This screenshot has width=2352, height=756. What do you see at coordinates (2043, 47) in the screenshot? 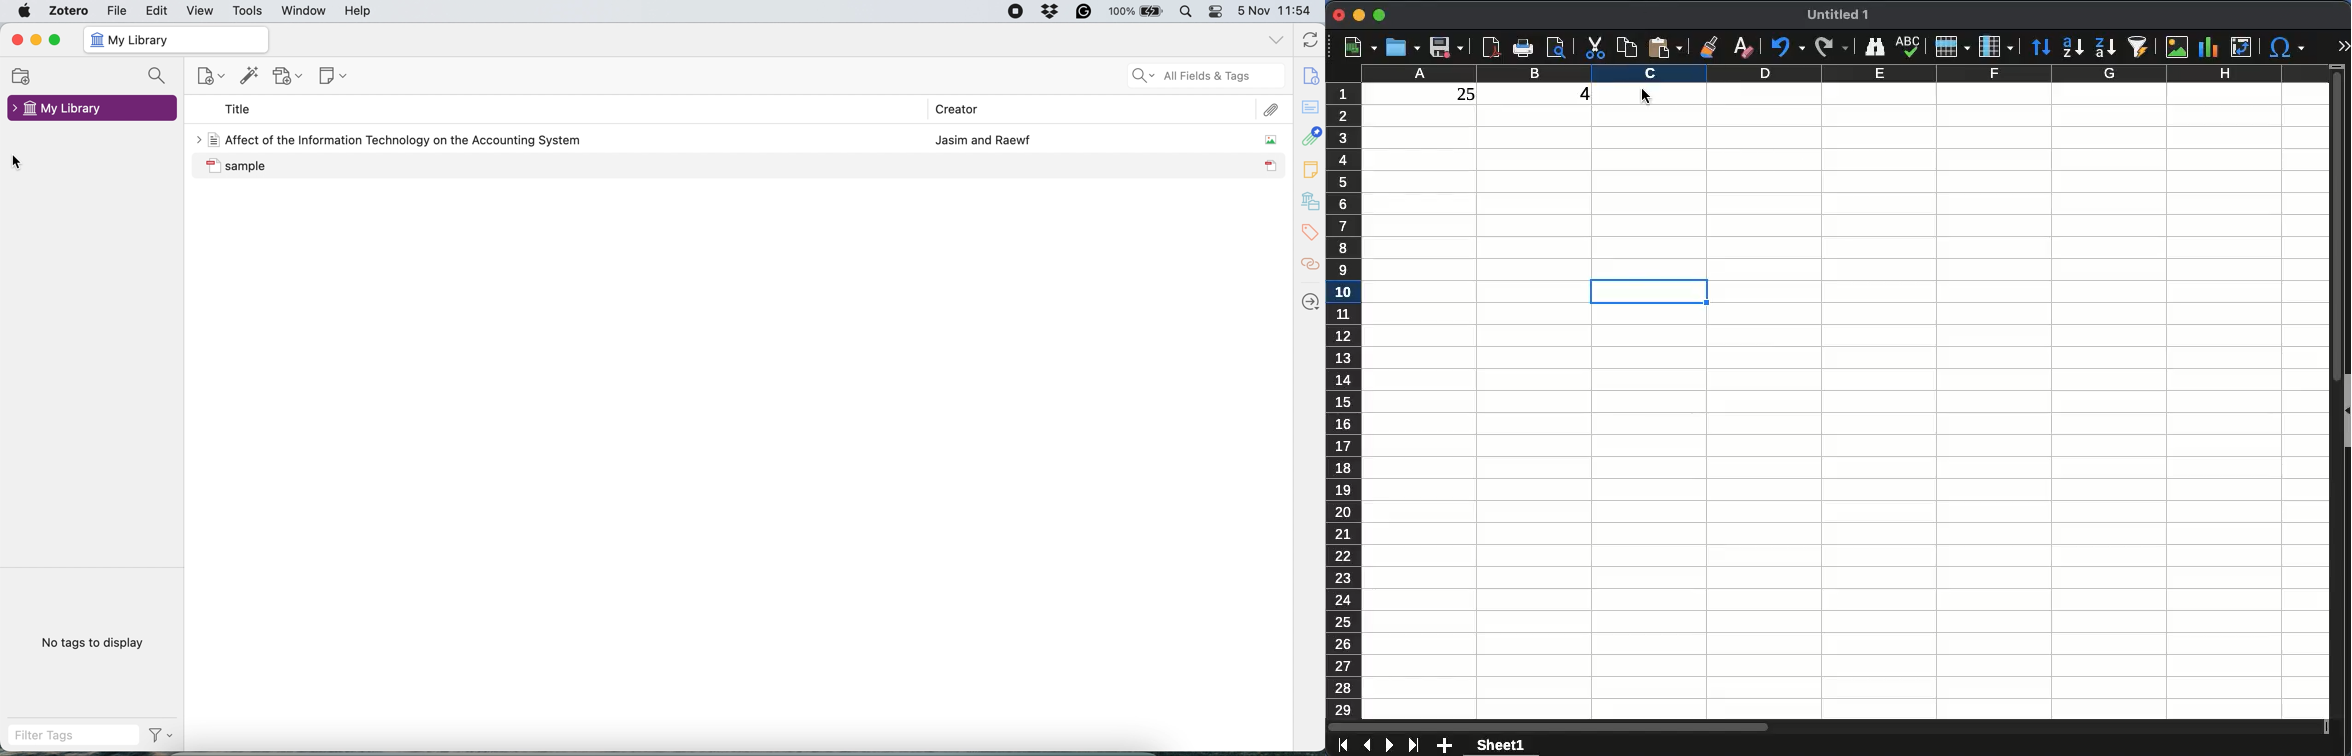
I see `sort` at bounding box center [2043, 47].